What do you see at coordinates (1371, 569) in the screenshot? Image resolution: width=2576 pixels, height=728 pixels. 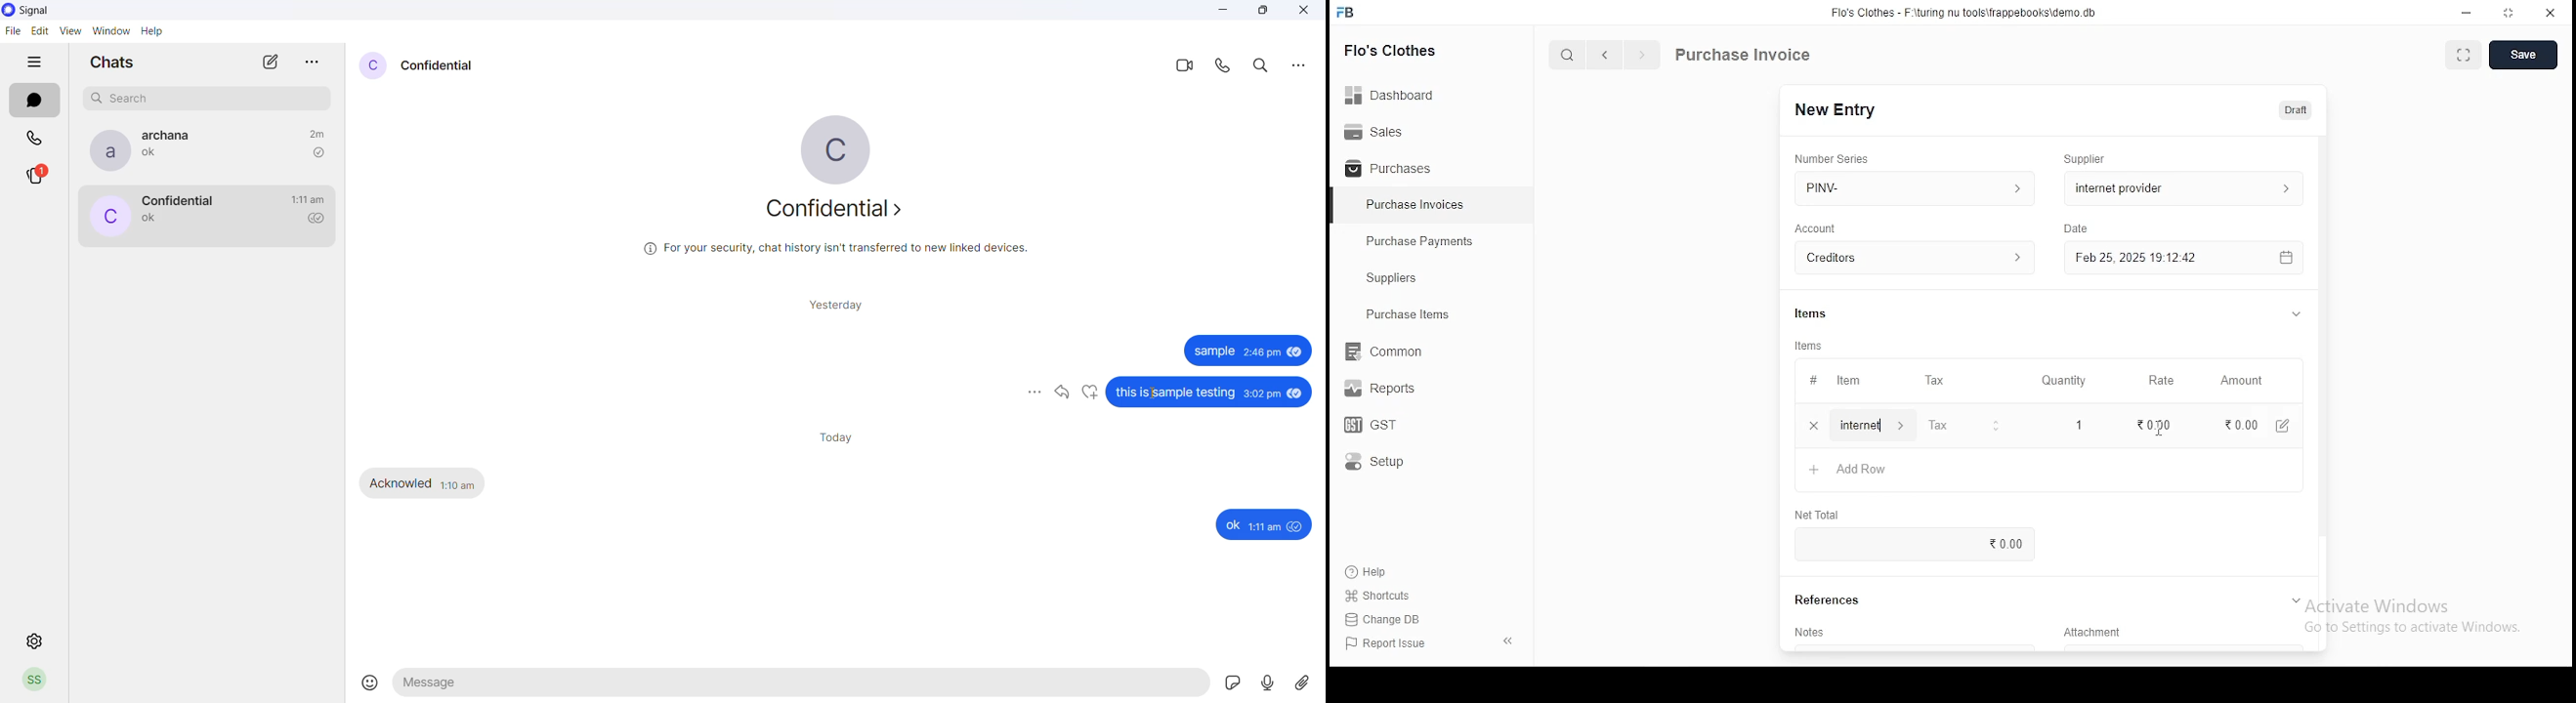 I see `help` at bounding box center [1371, 569].